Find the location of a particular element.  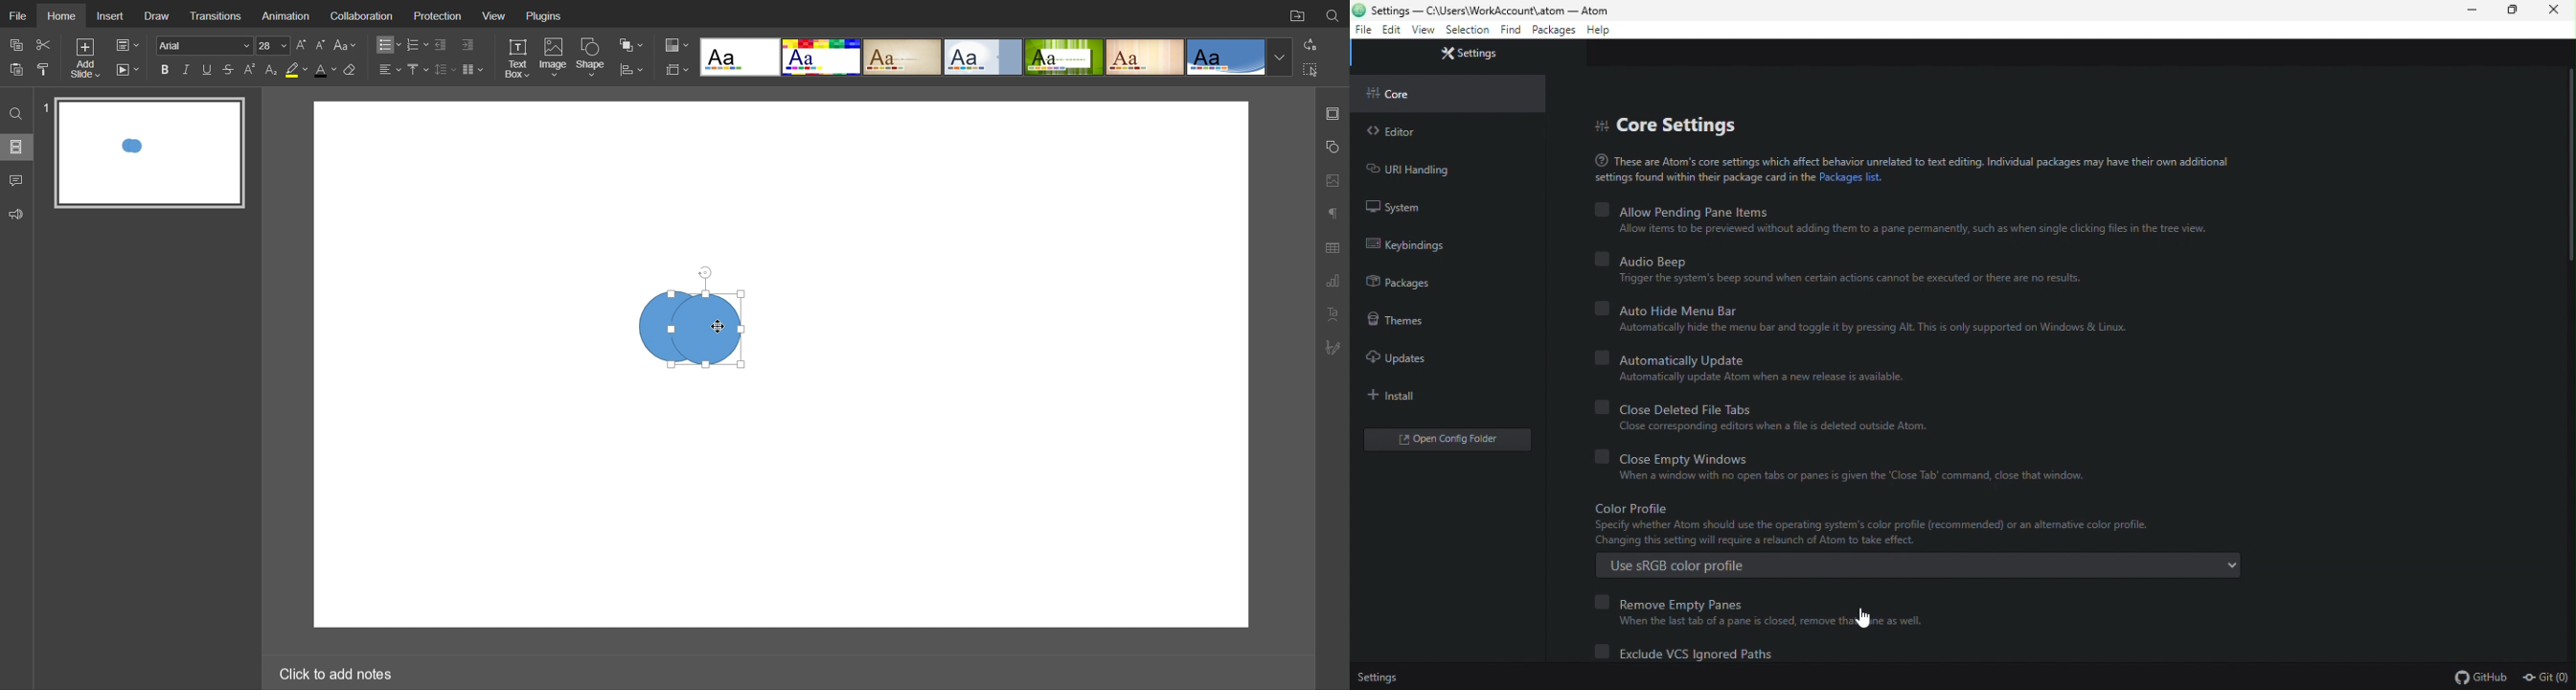

Decrease Indent is located at coordinates (442, 45).